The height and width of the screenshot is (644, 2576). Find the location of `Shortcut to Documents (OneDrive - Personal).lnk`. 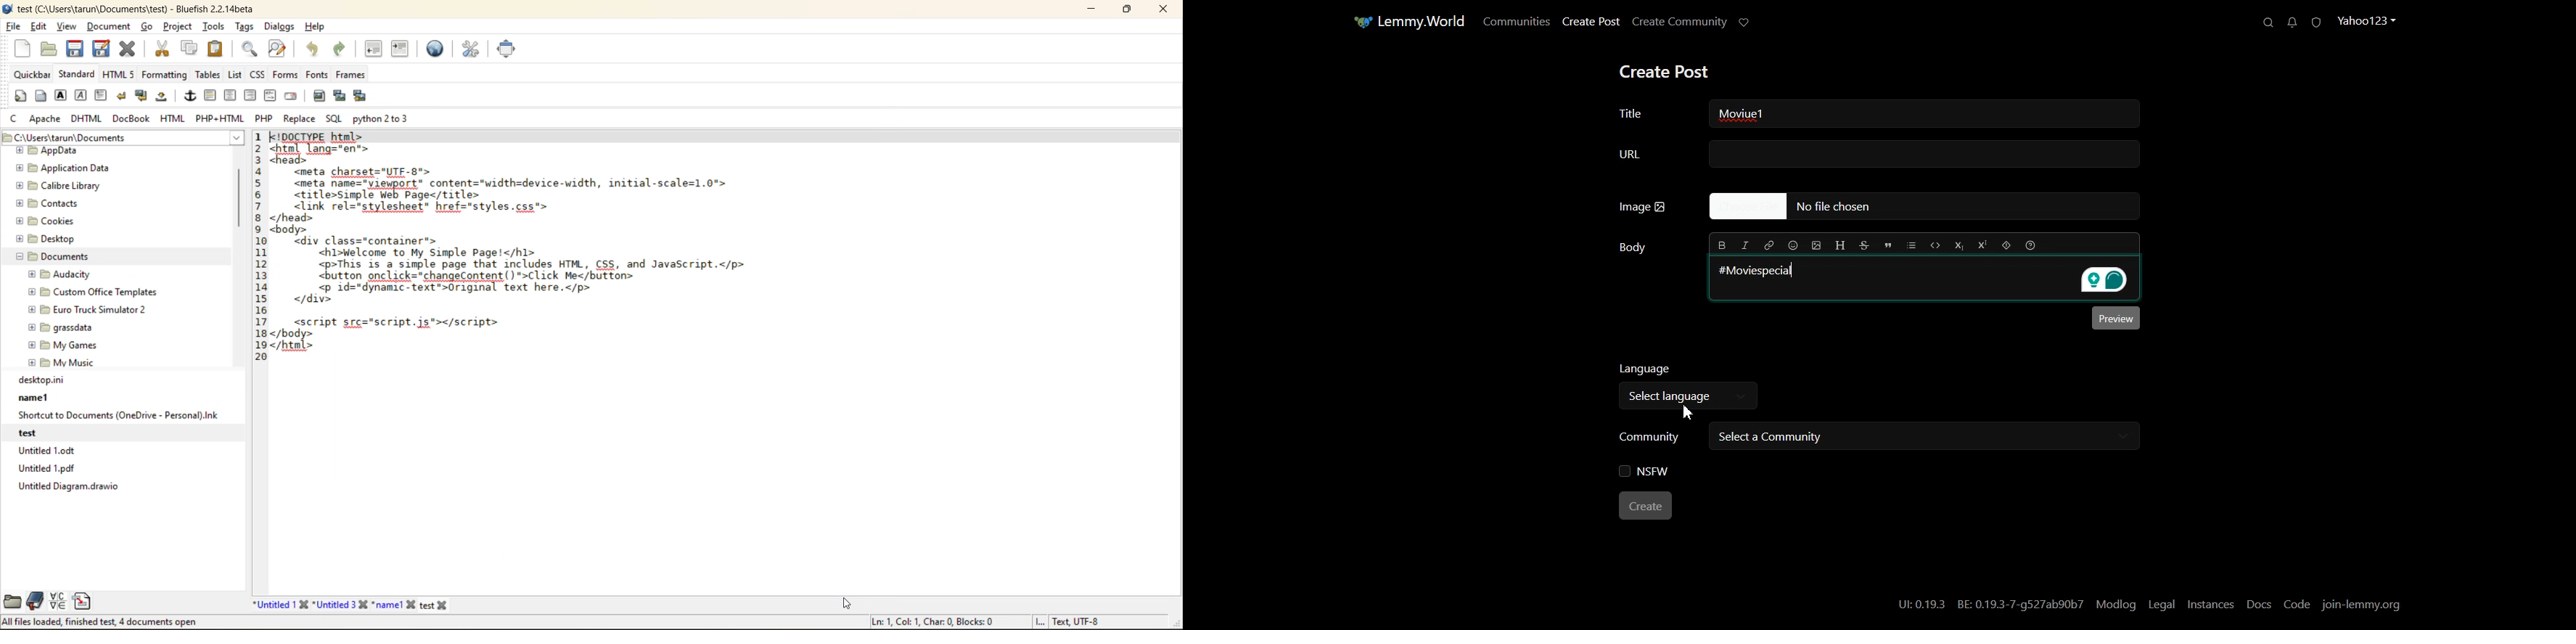

Shortcut to Documents (OneDrive - Personal).lnk is located at coordinates (117, 415).